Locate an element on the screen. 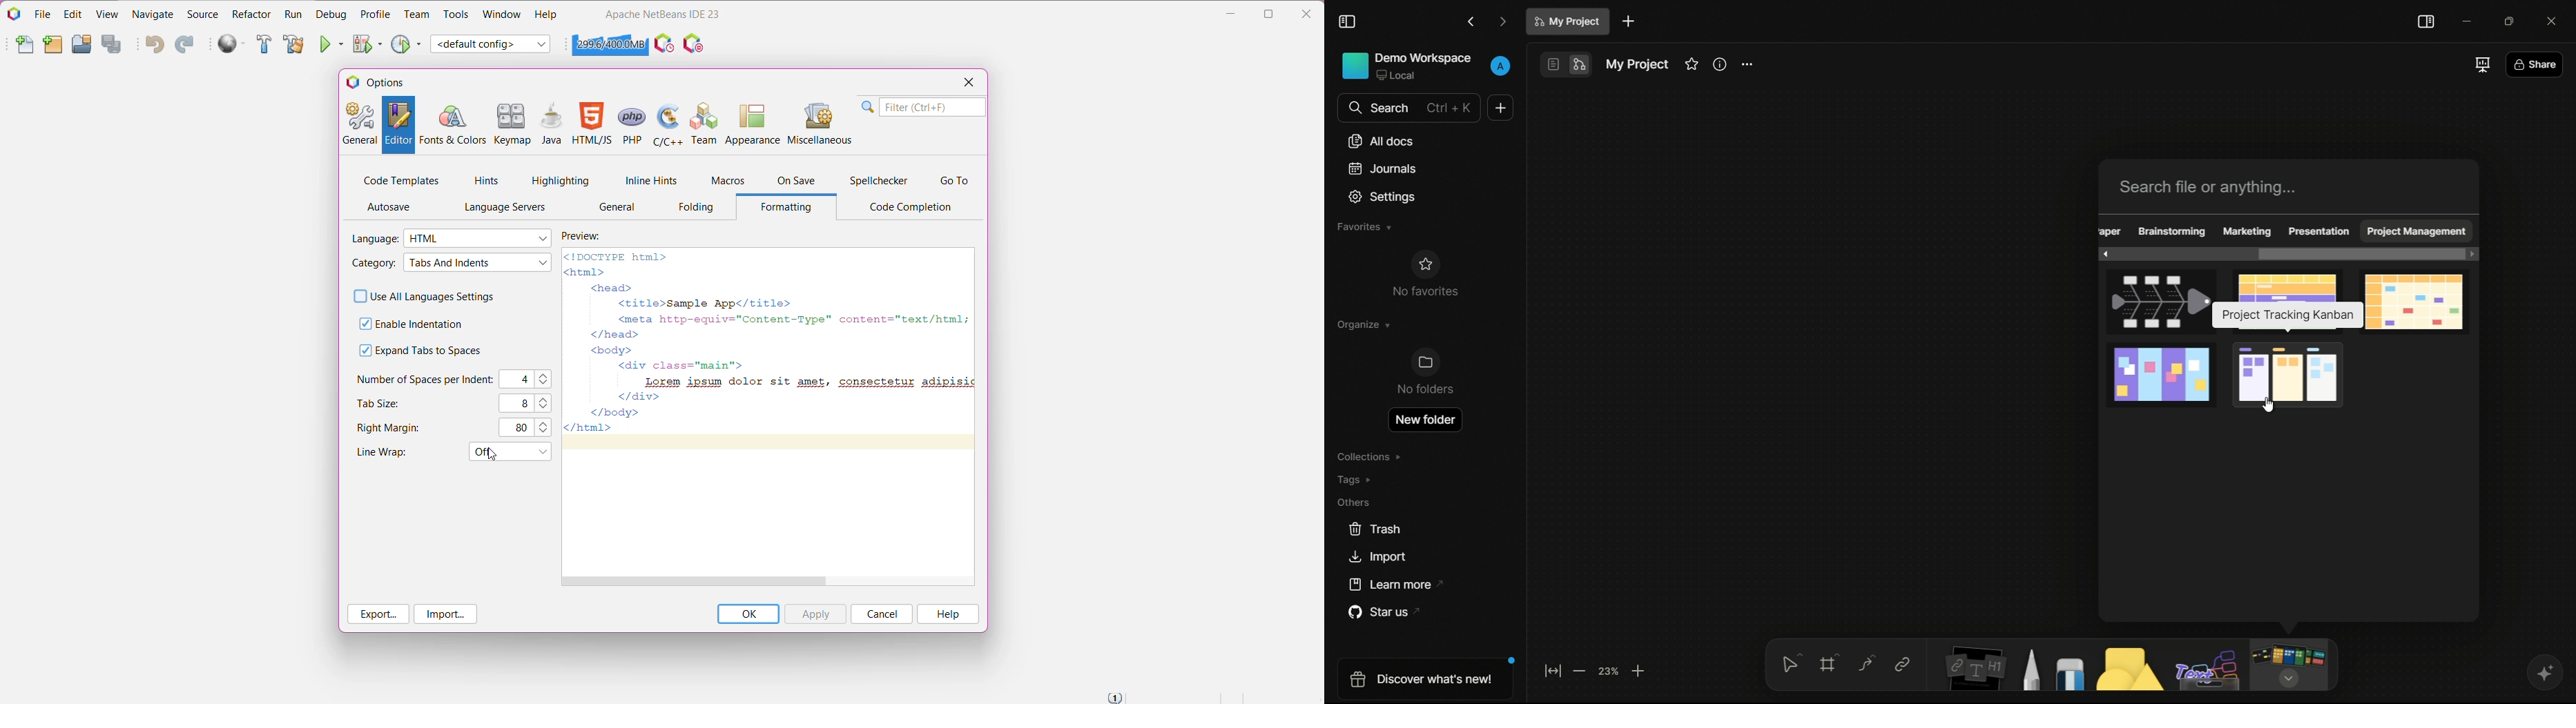  no favorites is located at coordinates (1424, 273).